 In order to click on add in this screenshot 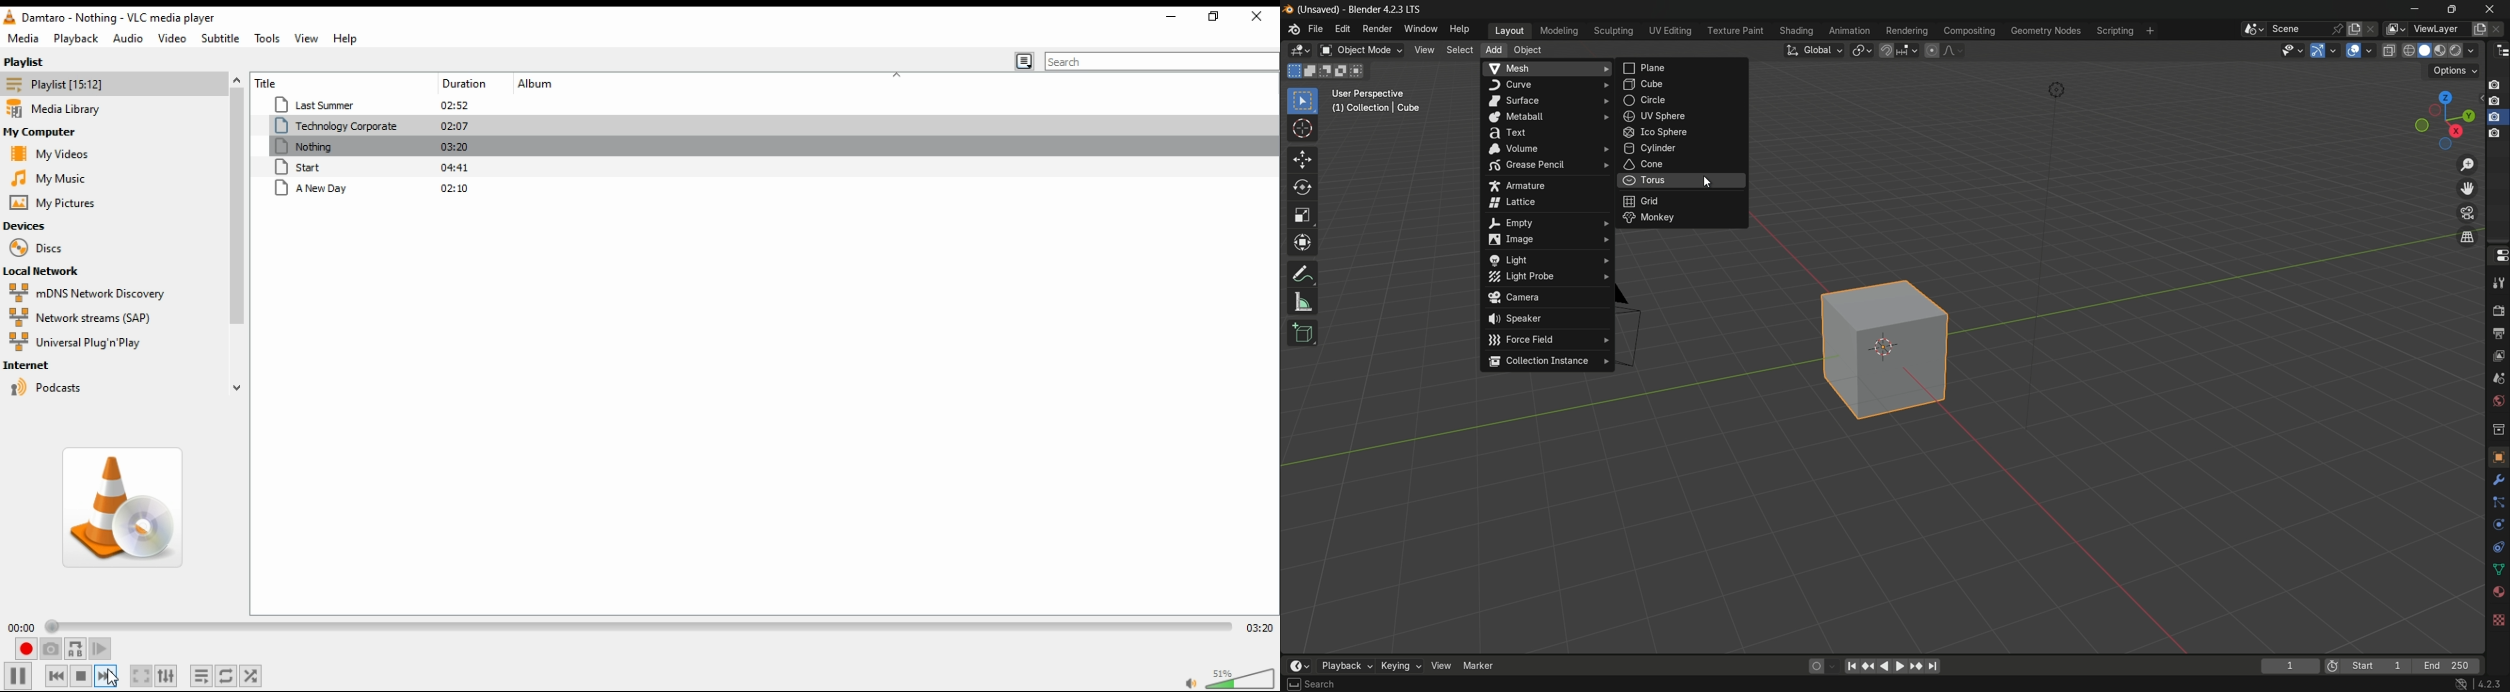, I will do `click(1493, 49)`.